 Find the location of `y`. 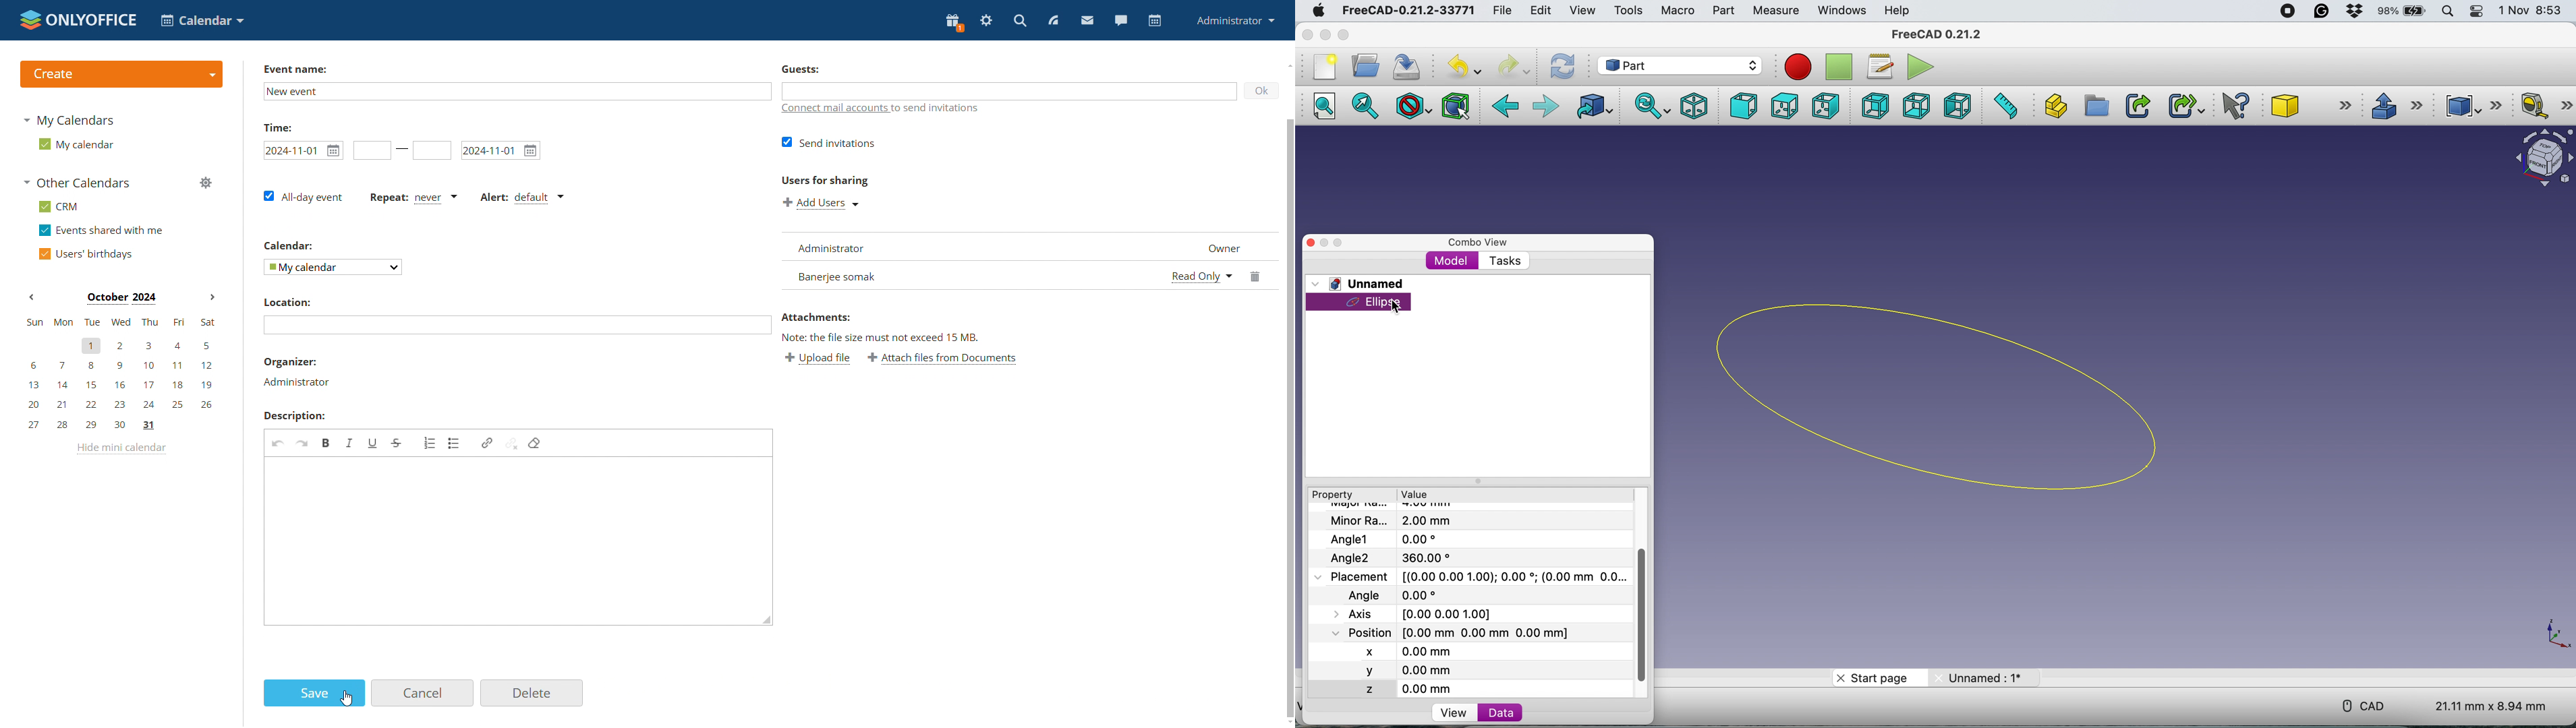

y is located at coordinates (1391, 670).